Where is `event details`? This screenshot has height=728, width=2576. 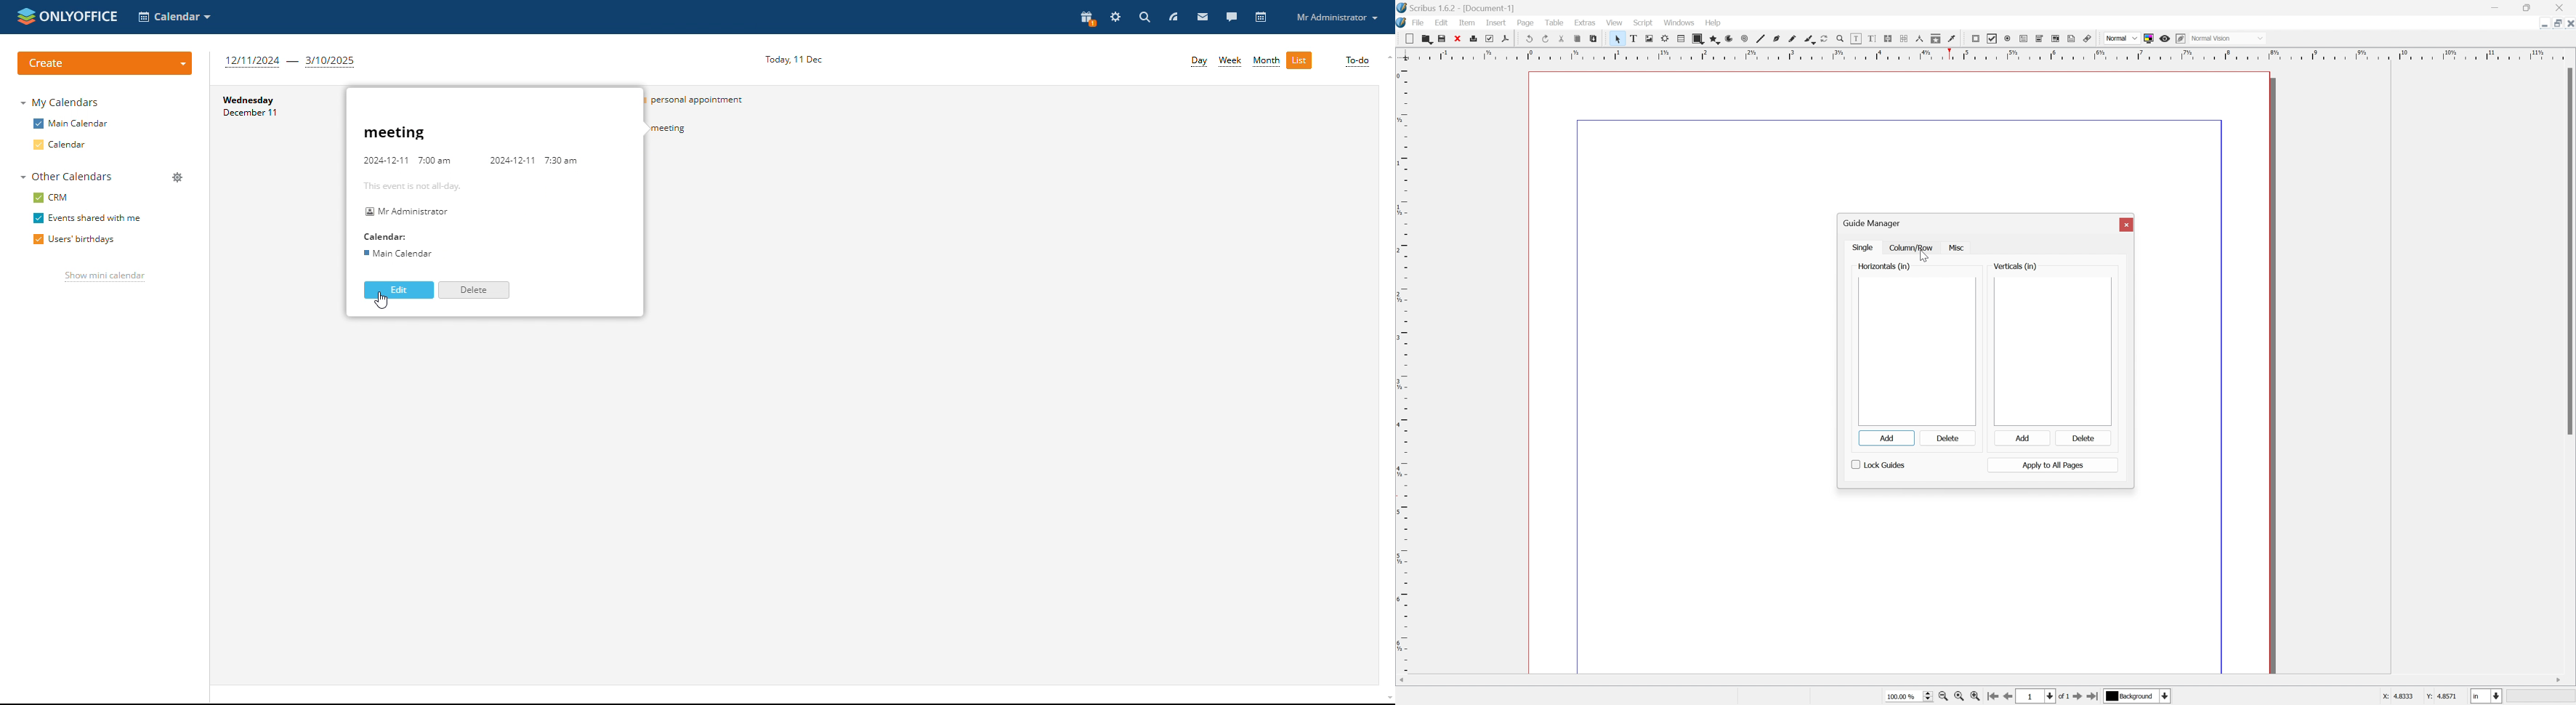 event details is located at coordinates (481, 196).